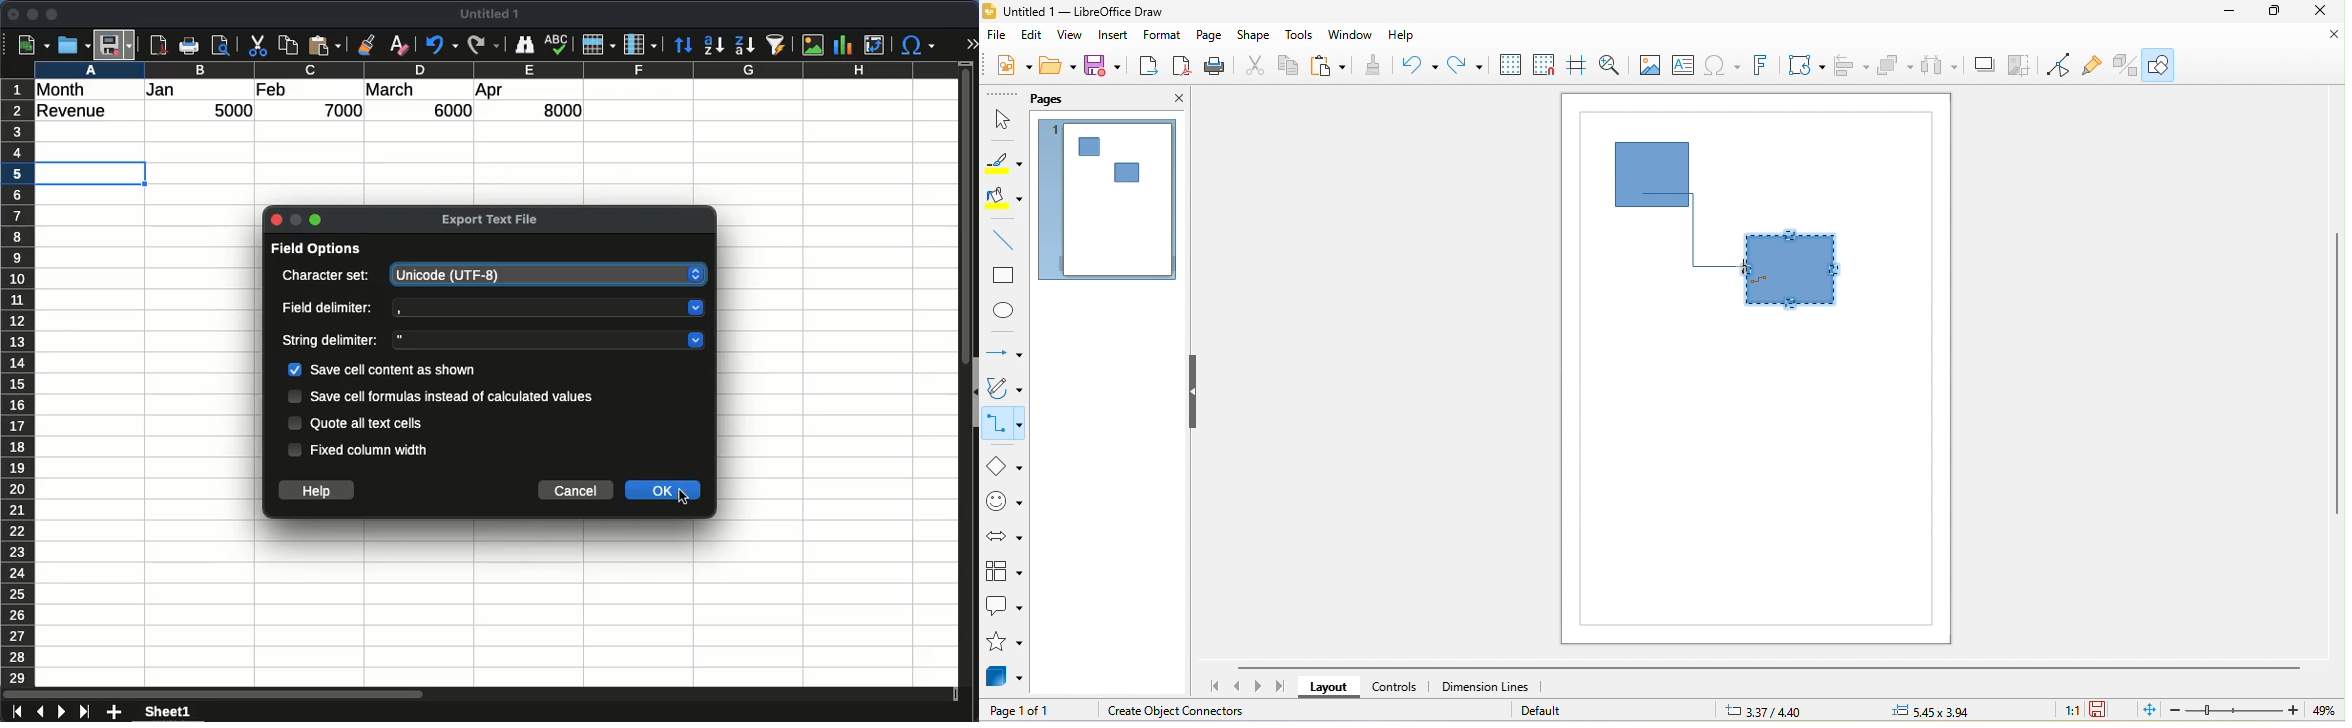  I want to click on redo, so click(482, 45).